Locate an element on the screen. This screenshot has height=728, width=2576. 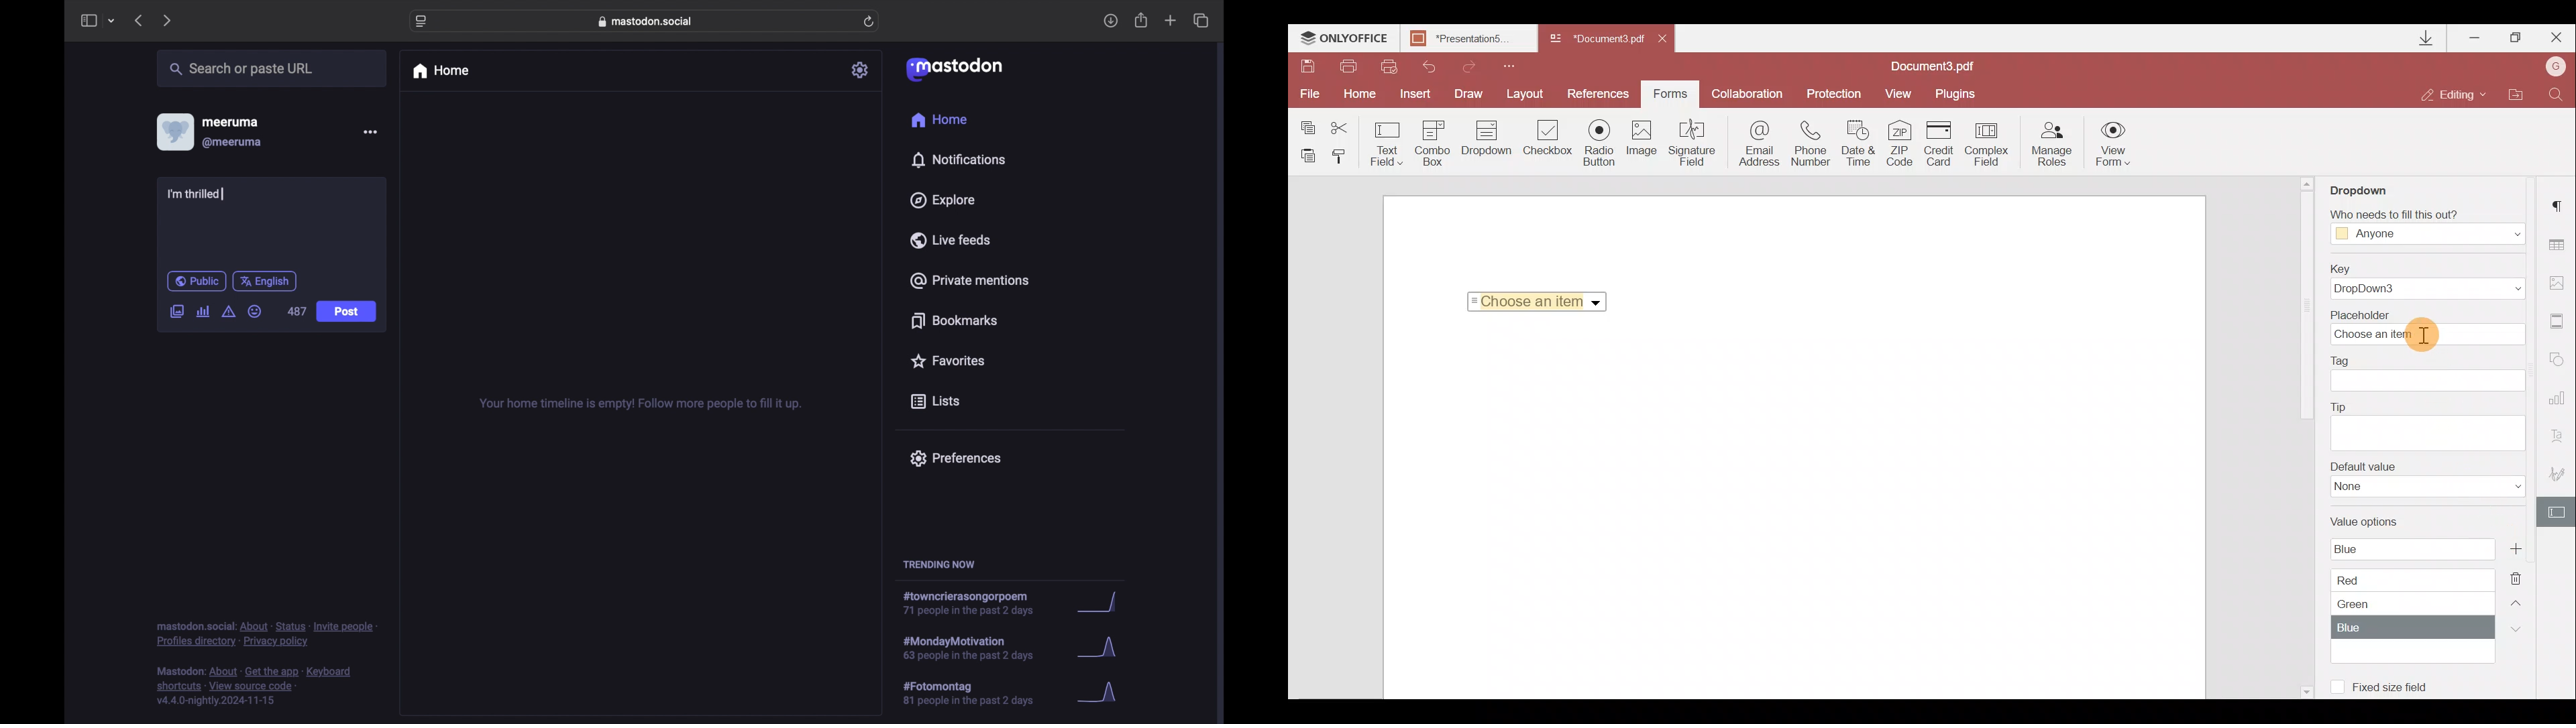
text cursor is located at coordinates (222, 194).